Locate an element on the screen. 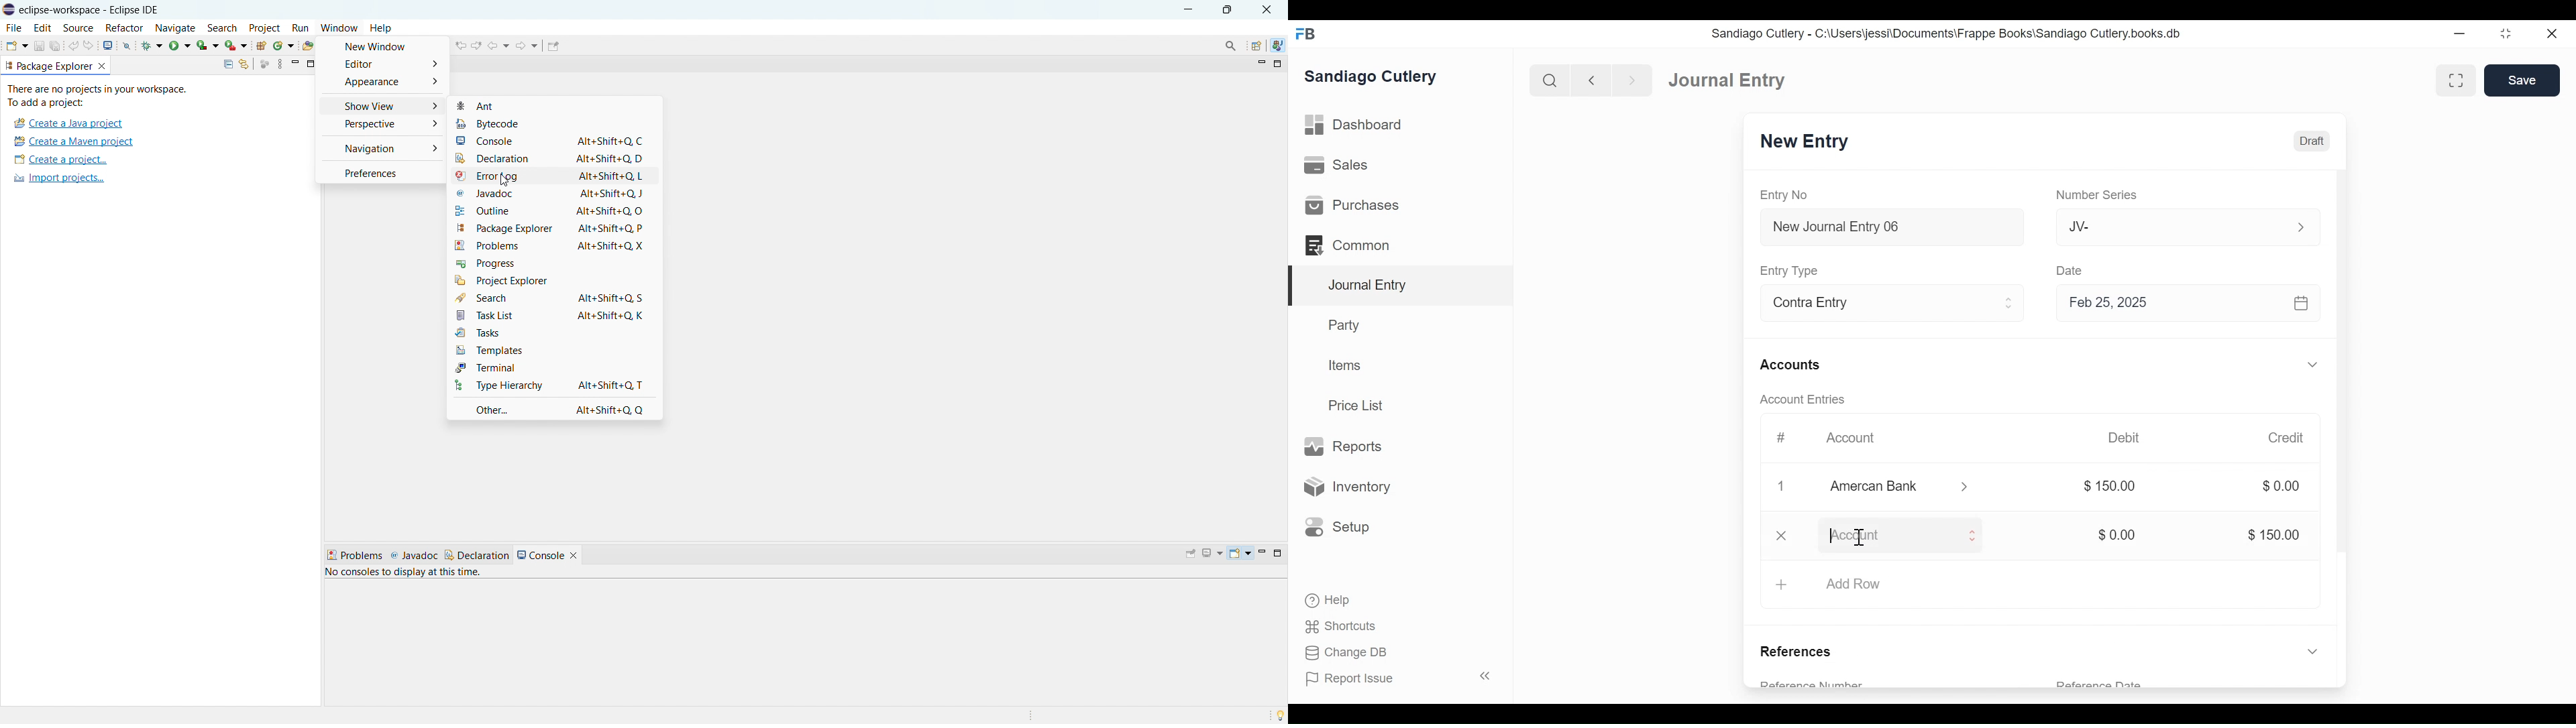 The width and height of the screenshot is (2576, 728). $0.00 is located at coordinates (2118, 535).